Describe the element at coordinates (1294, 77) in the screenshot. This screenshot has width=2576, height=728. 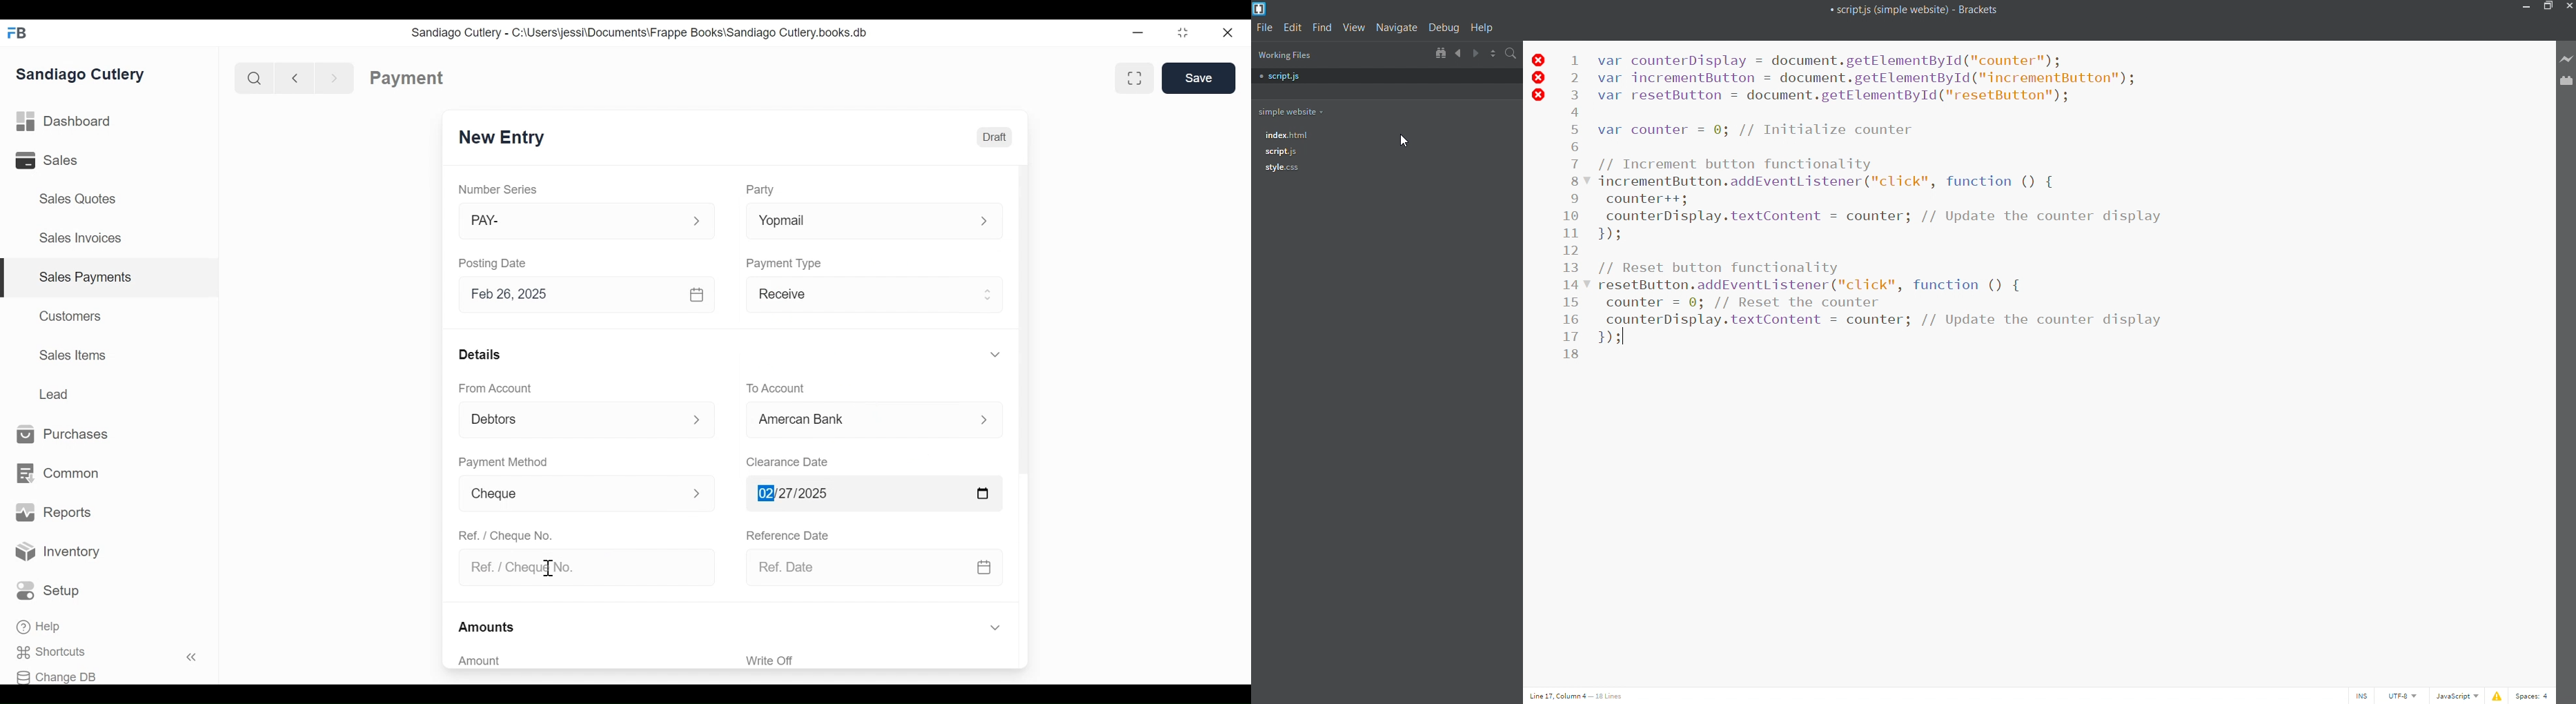
I see `script.js` at that location.